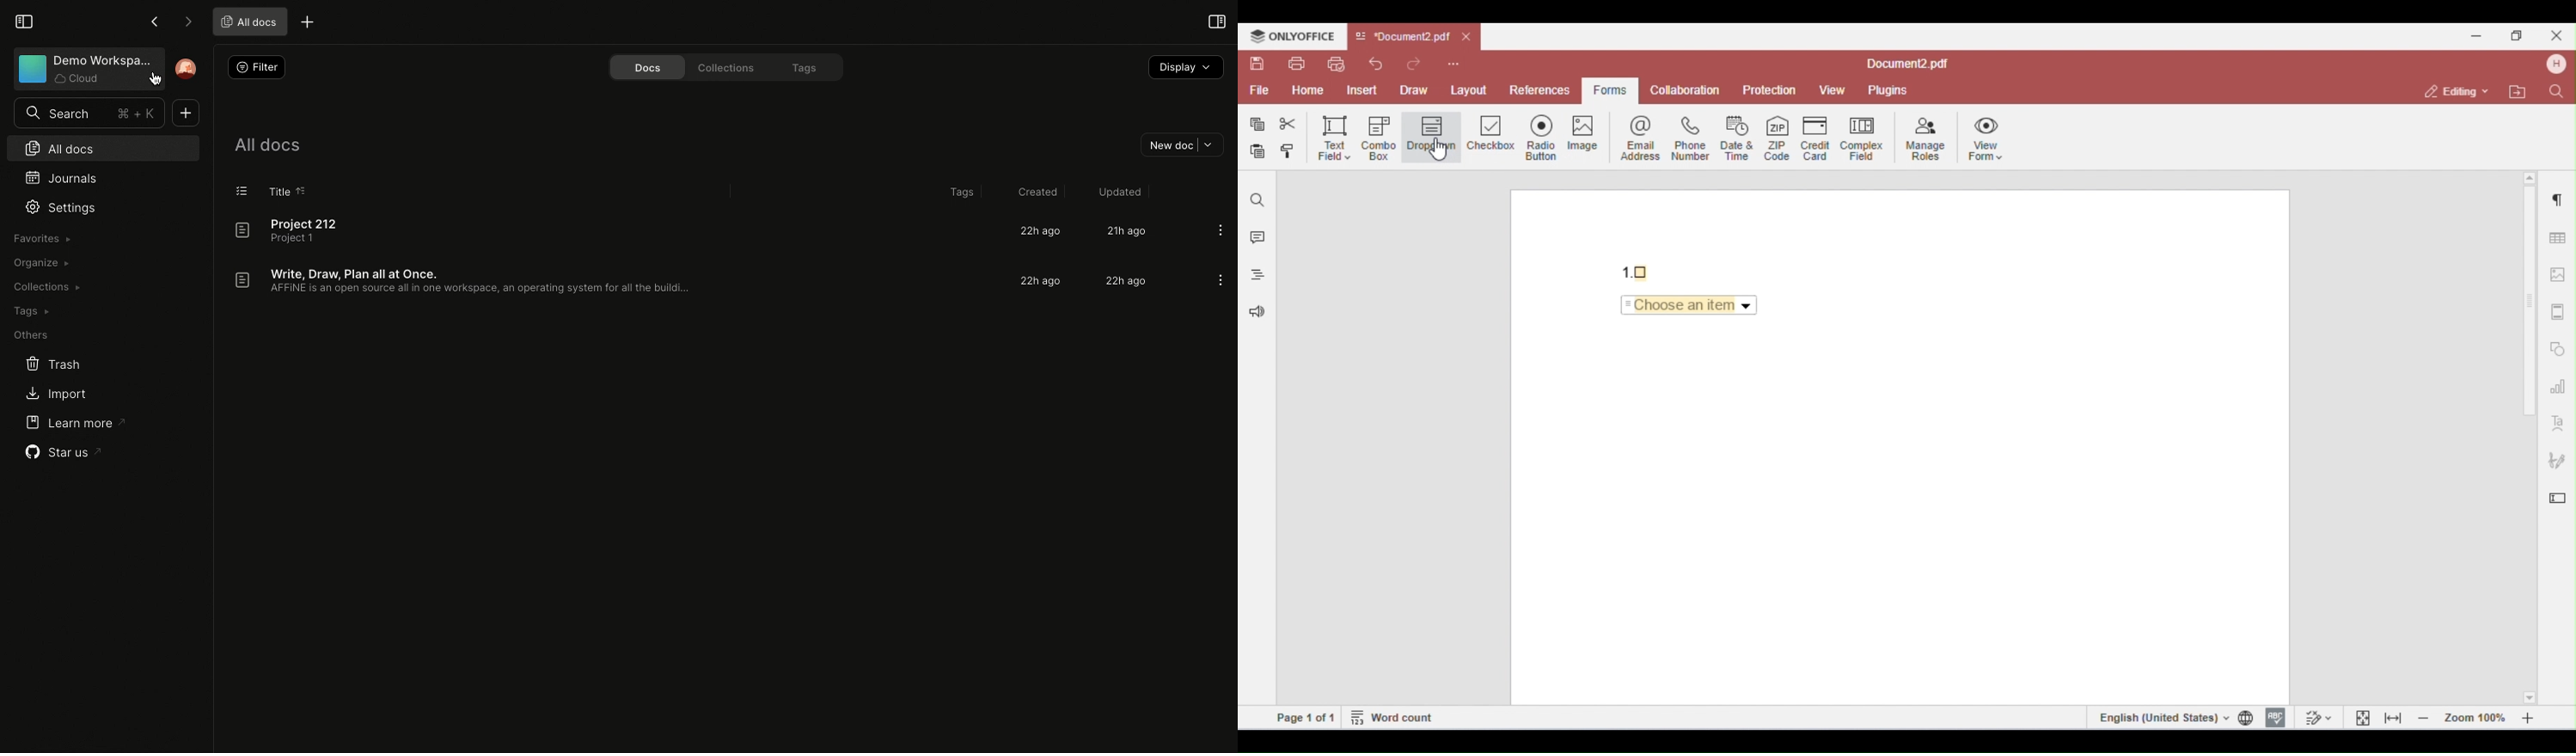 Image resolution: width=2576 pixels, height=756 pixels. Describe the element at coordinates (74, 422) in the screenshot. I see `Learn more` at that location.